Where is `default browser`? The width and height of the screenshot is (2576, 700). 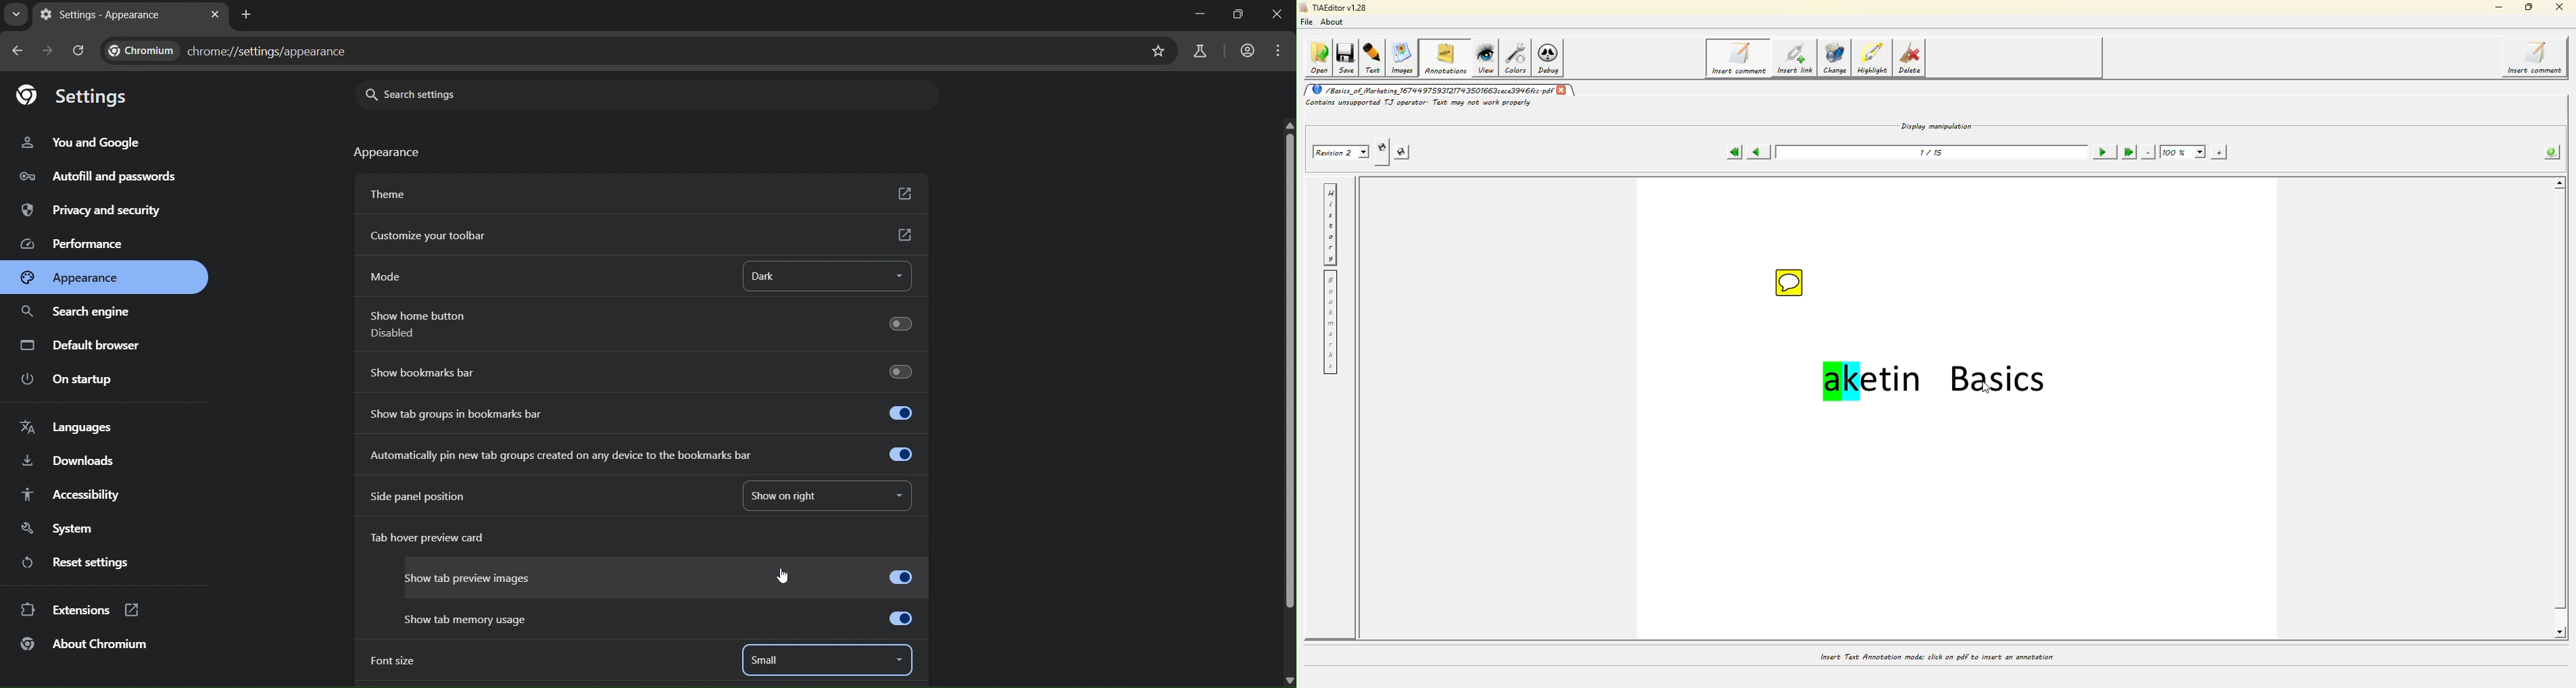
default browser is located at coordinates (86, 347).